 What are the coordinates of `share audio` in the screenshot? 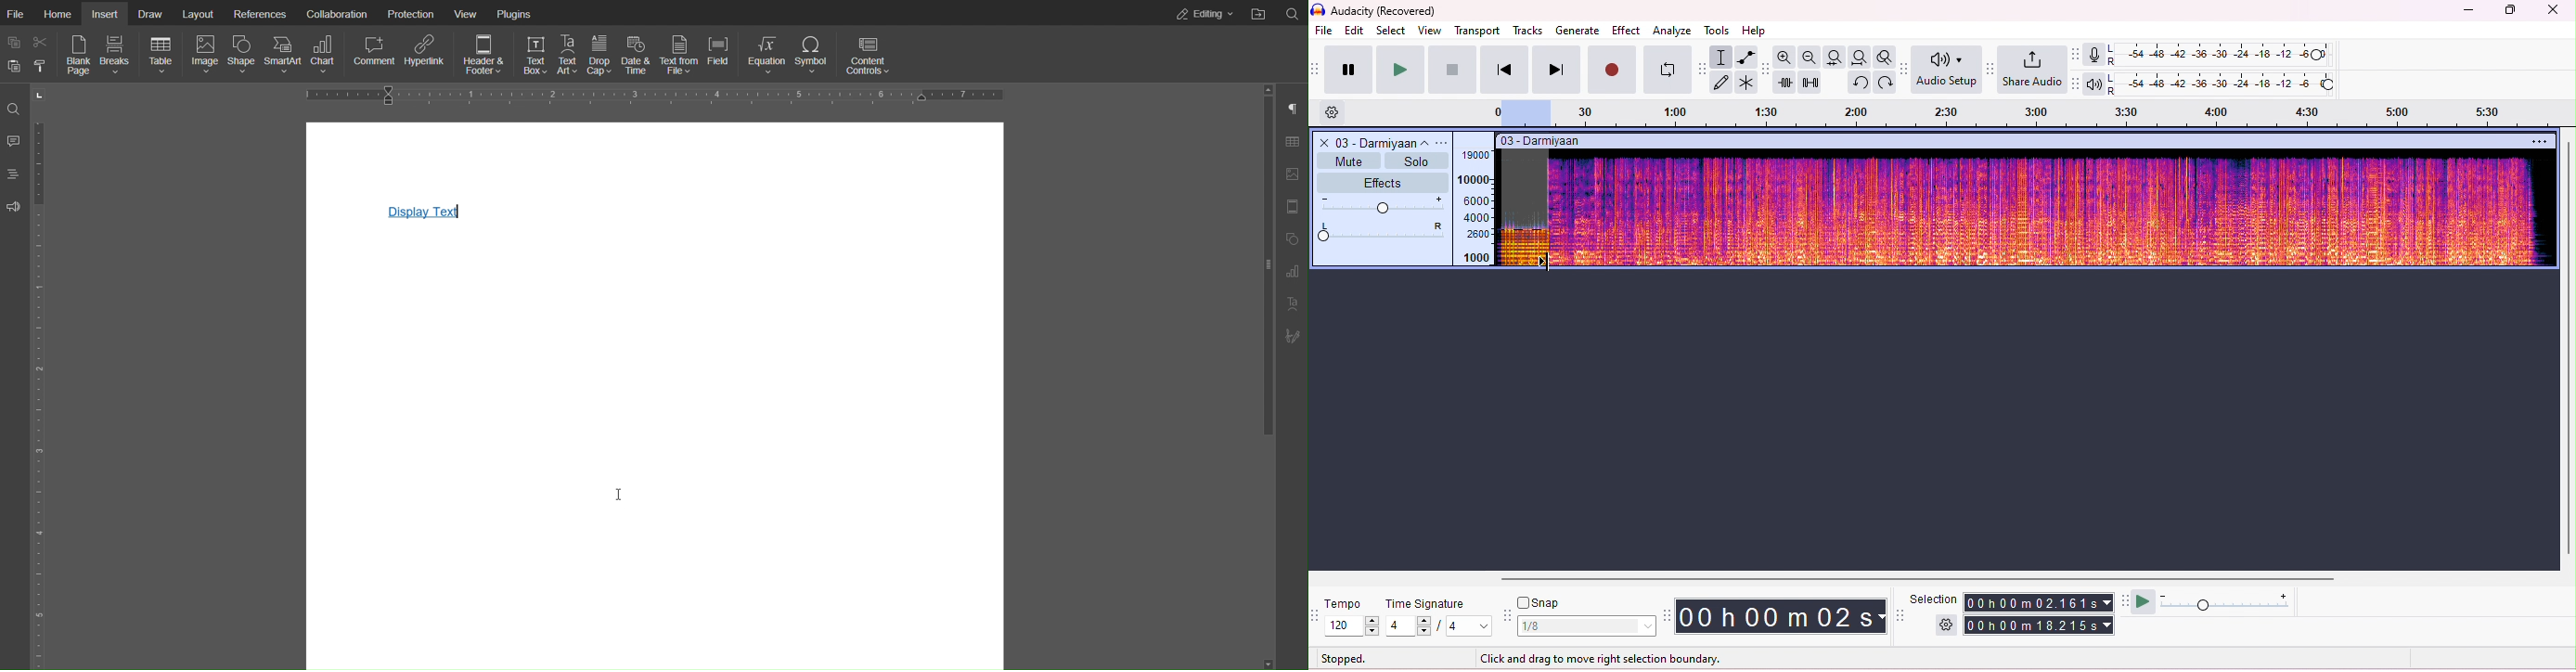 It's located at (2031, 70).